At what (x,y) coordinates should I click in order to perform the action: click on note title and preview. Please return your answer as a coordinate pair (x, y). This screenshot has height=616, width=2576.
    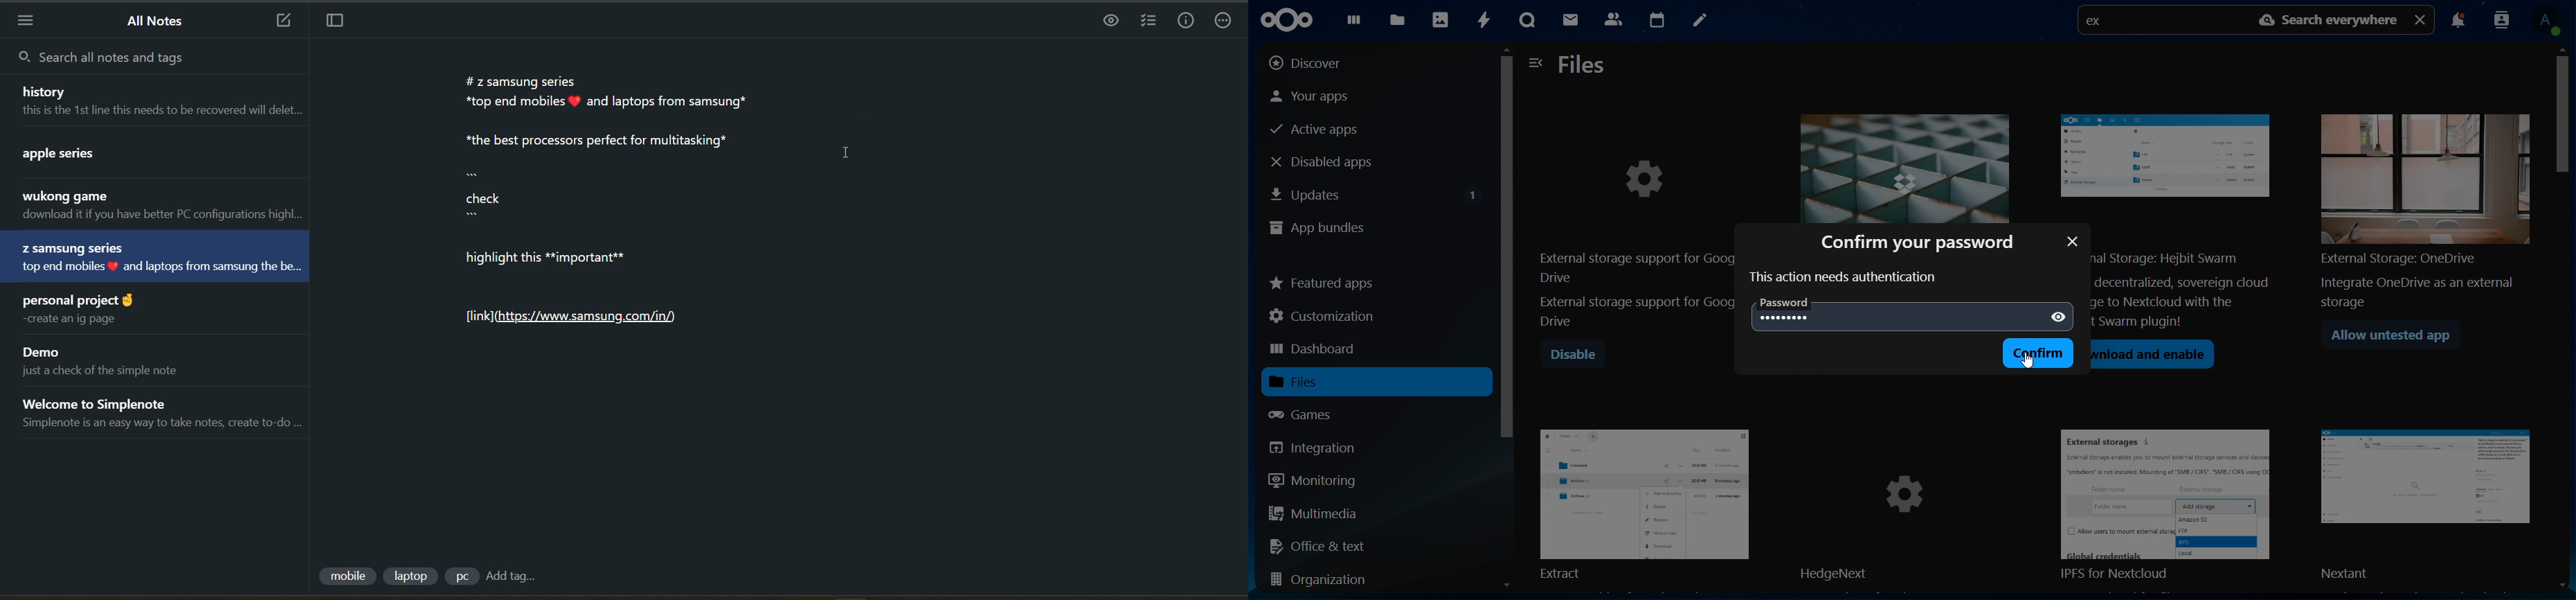
    Looking at the image, I should click on (128, 157).